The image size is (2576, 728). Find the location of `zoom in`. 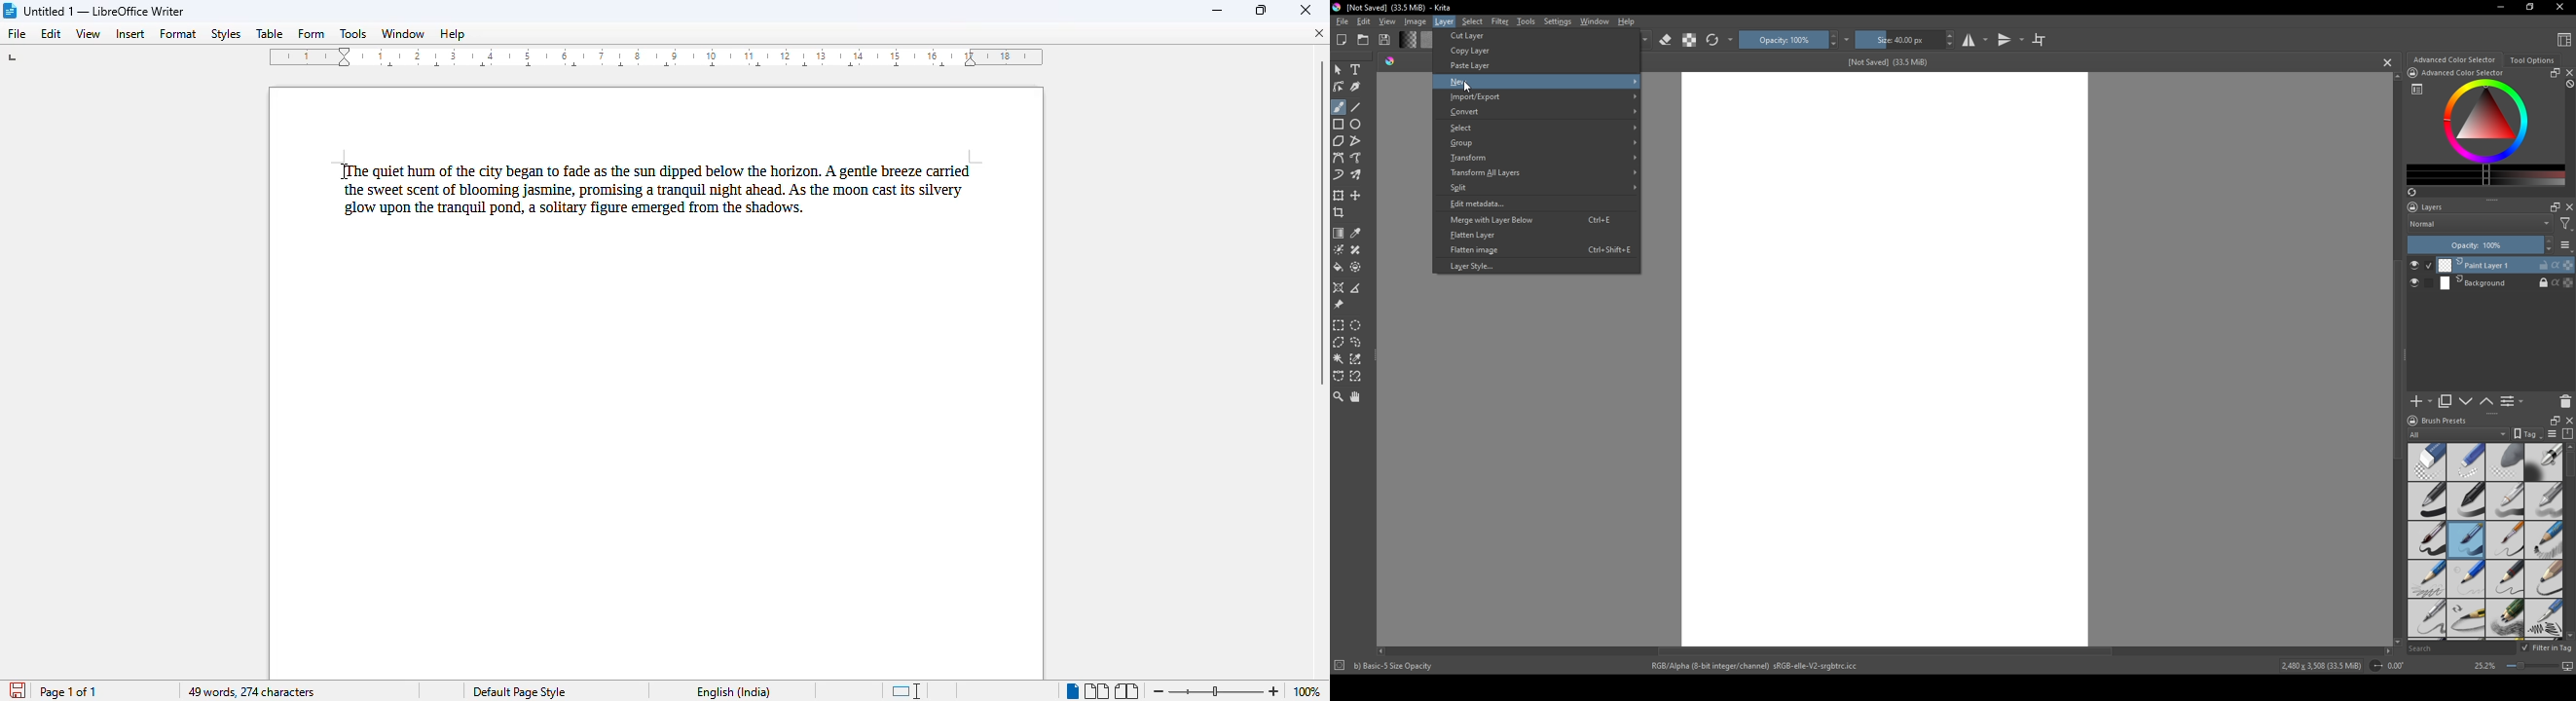

zoom in is located at coordinates (1273, 691).